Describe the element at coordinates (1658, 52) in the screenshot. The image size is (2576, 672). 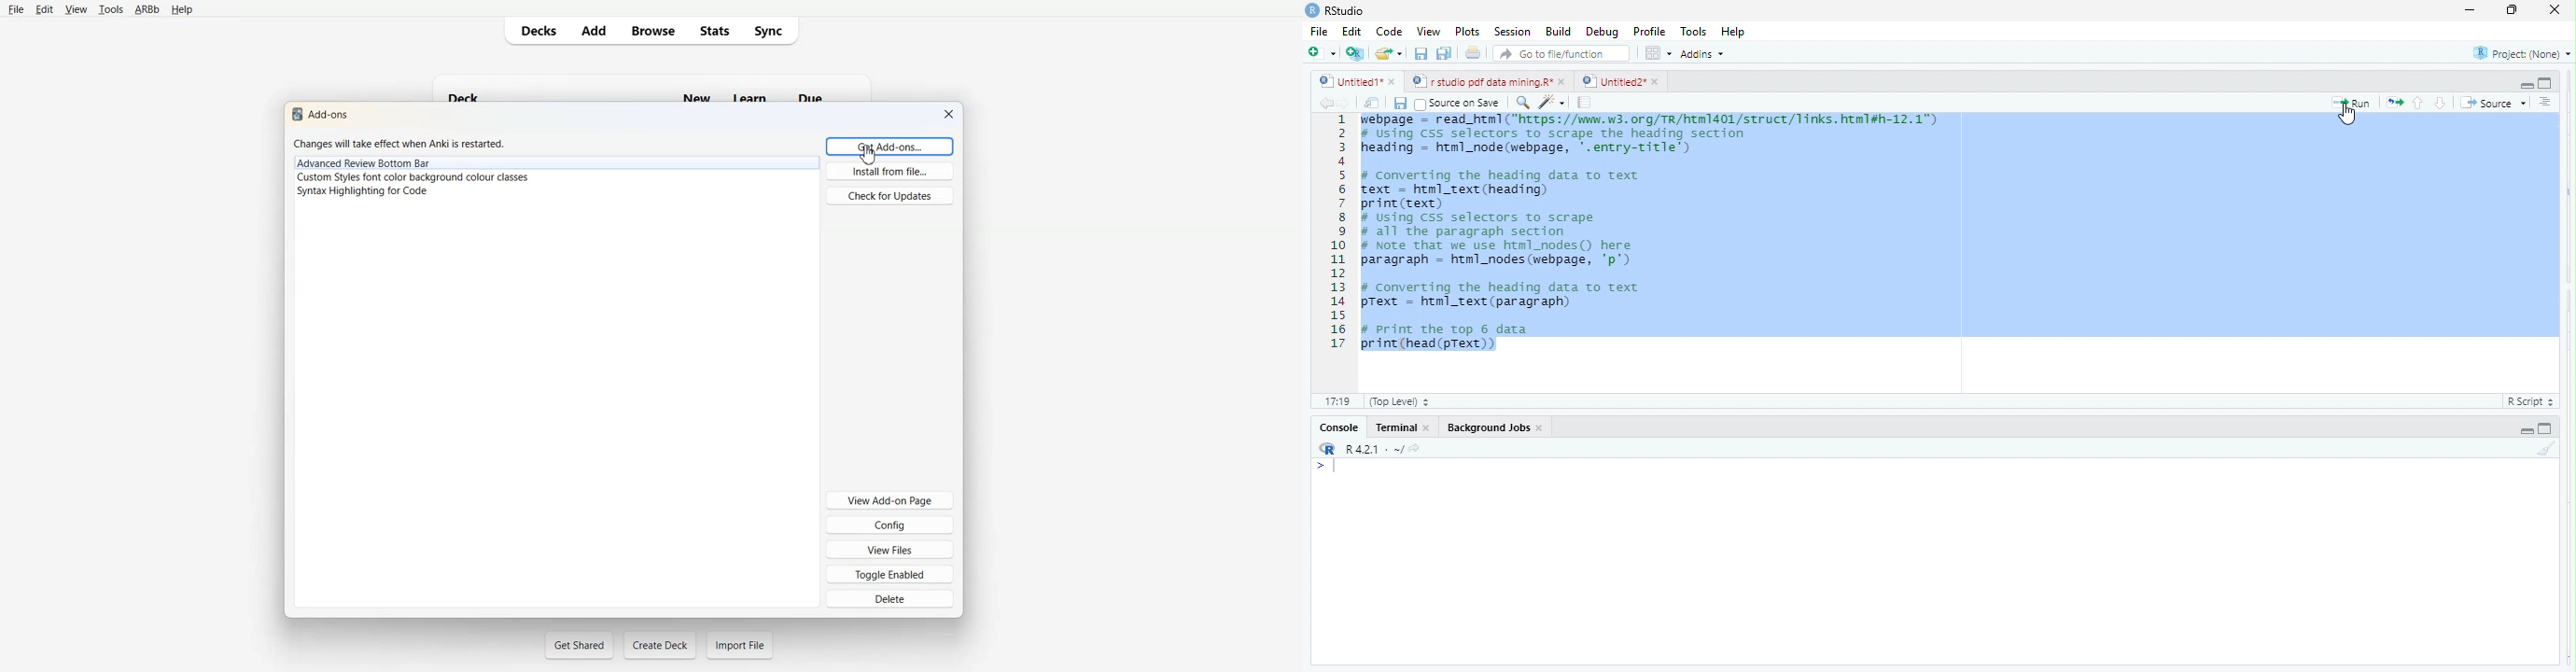
I see `option` at that location.